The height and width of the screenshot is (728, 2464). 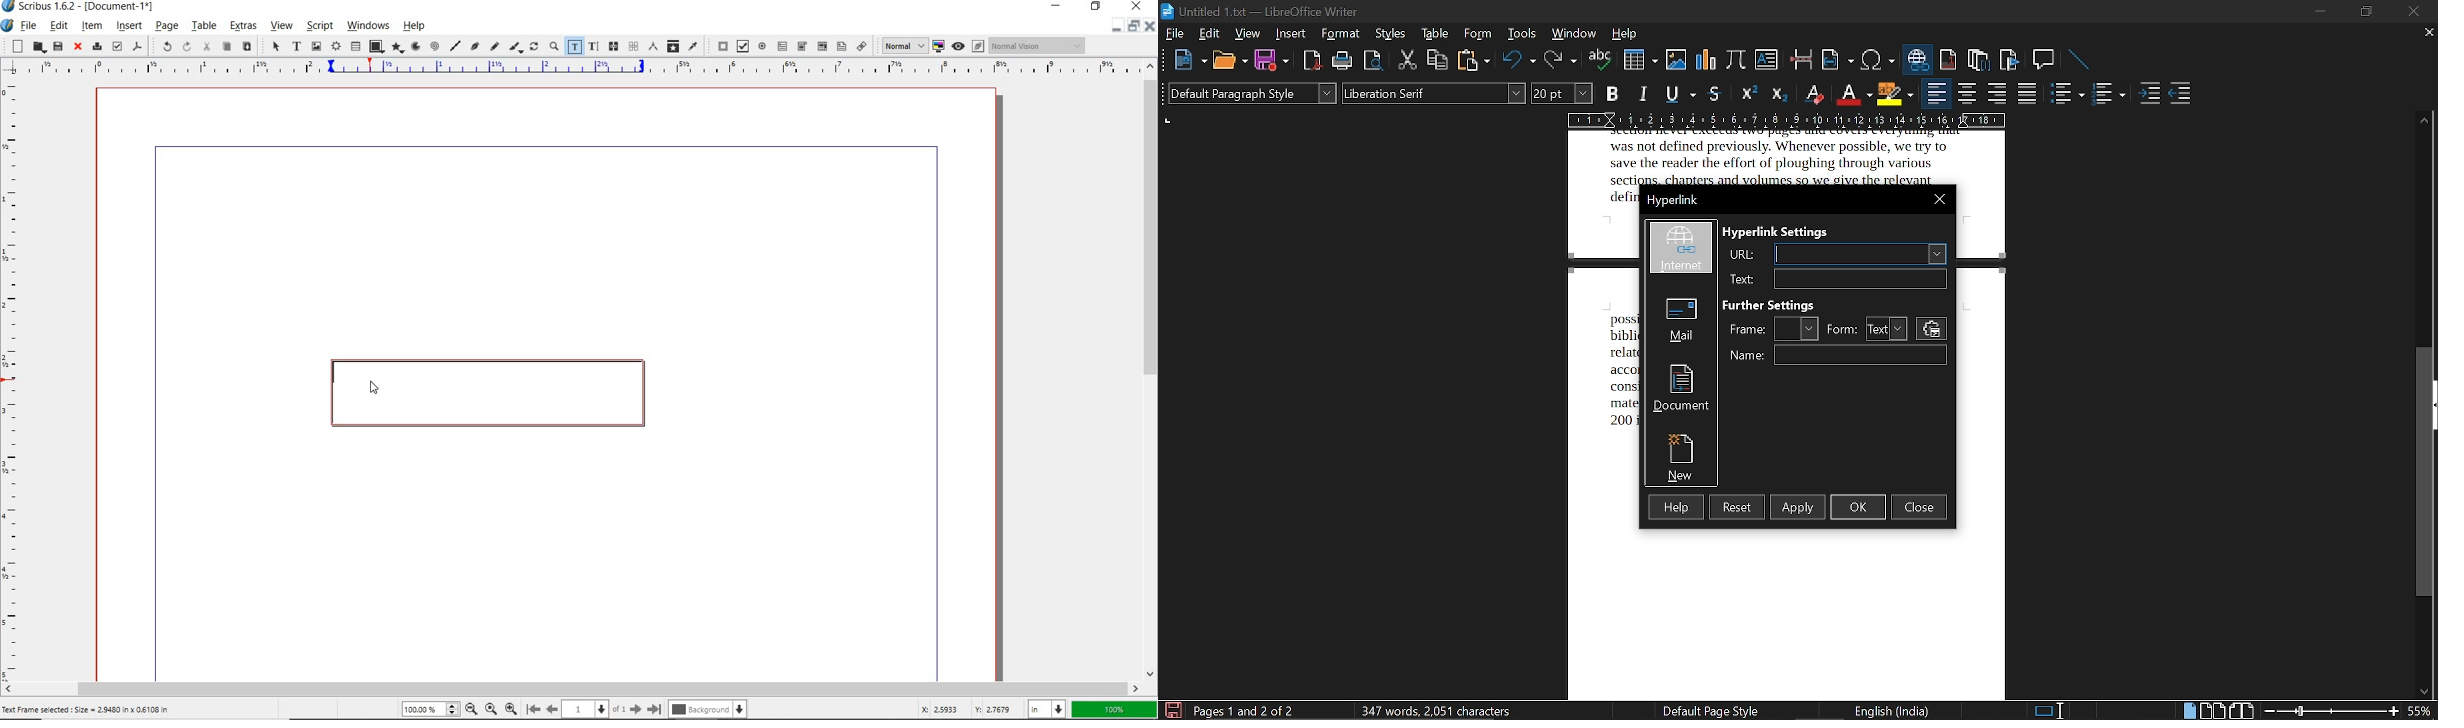 I want to click on scrollbar, so click(x=572, y=688).